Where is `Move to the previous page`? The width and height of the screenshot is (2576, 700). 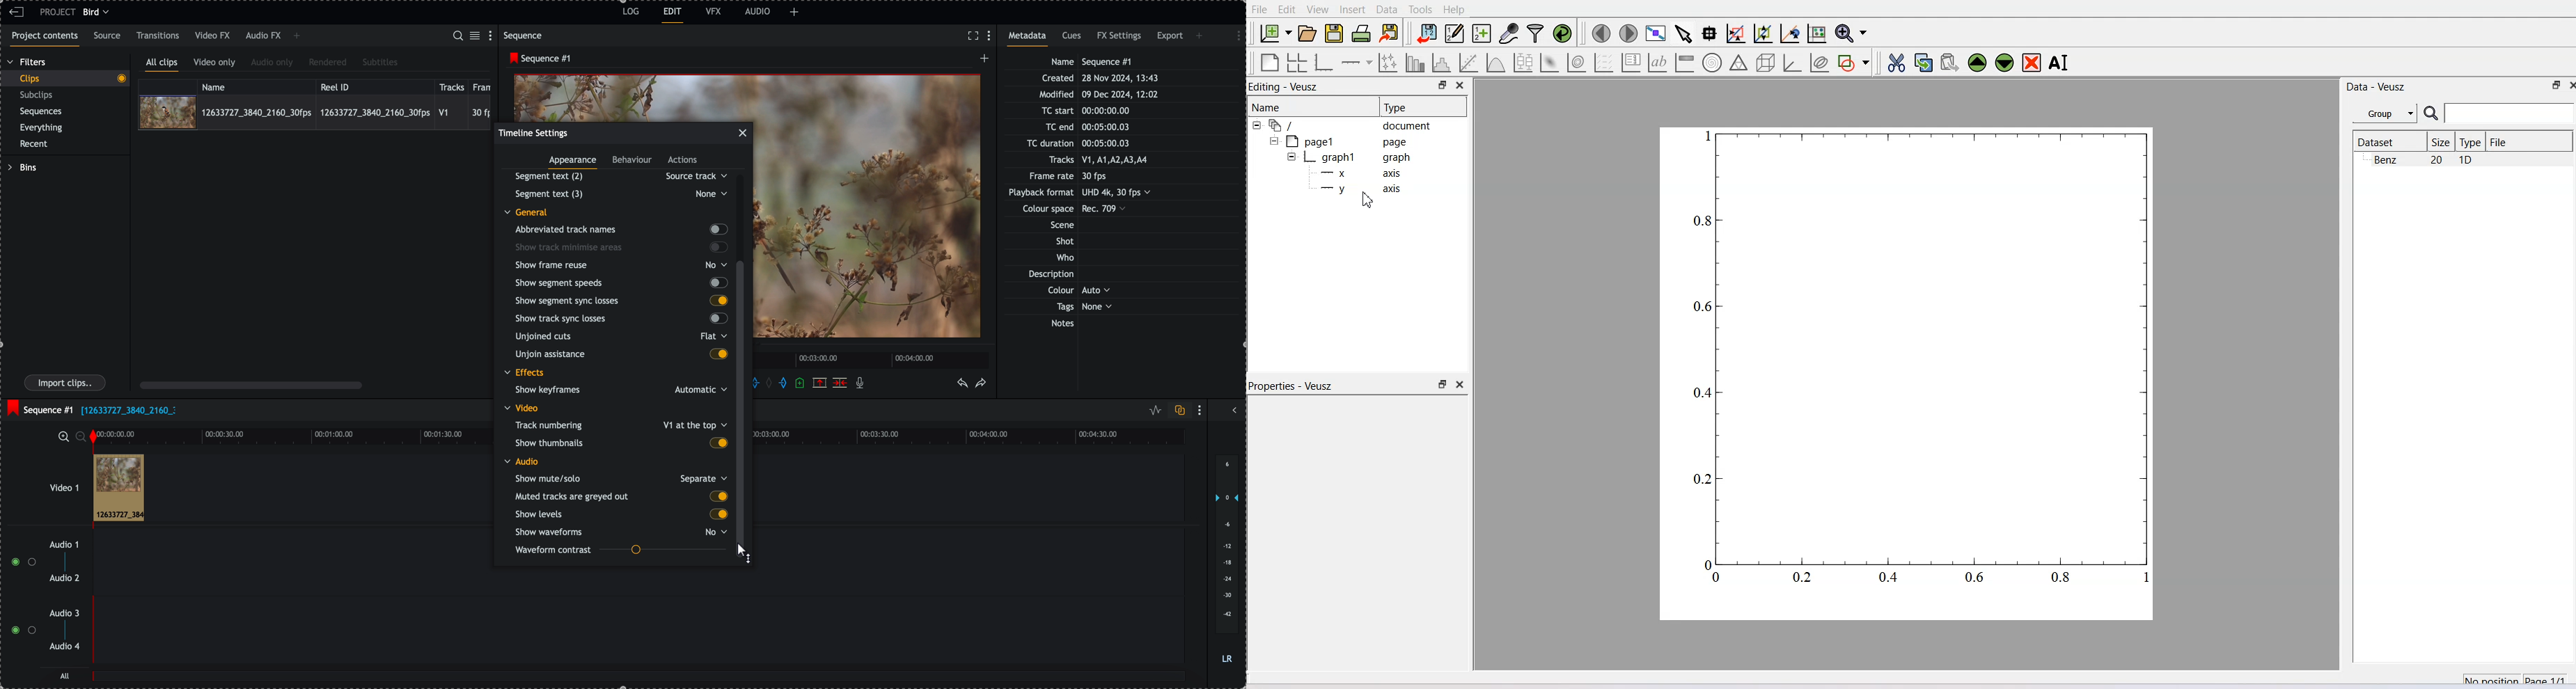 Move to the previous page is located at coordinates (1601, 33).